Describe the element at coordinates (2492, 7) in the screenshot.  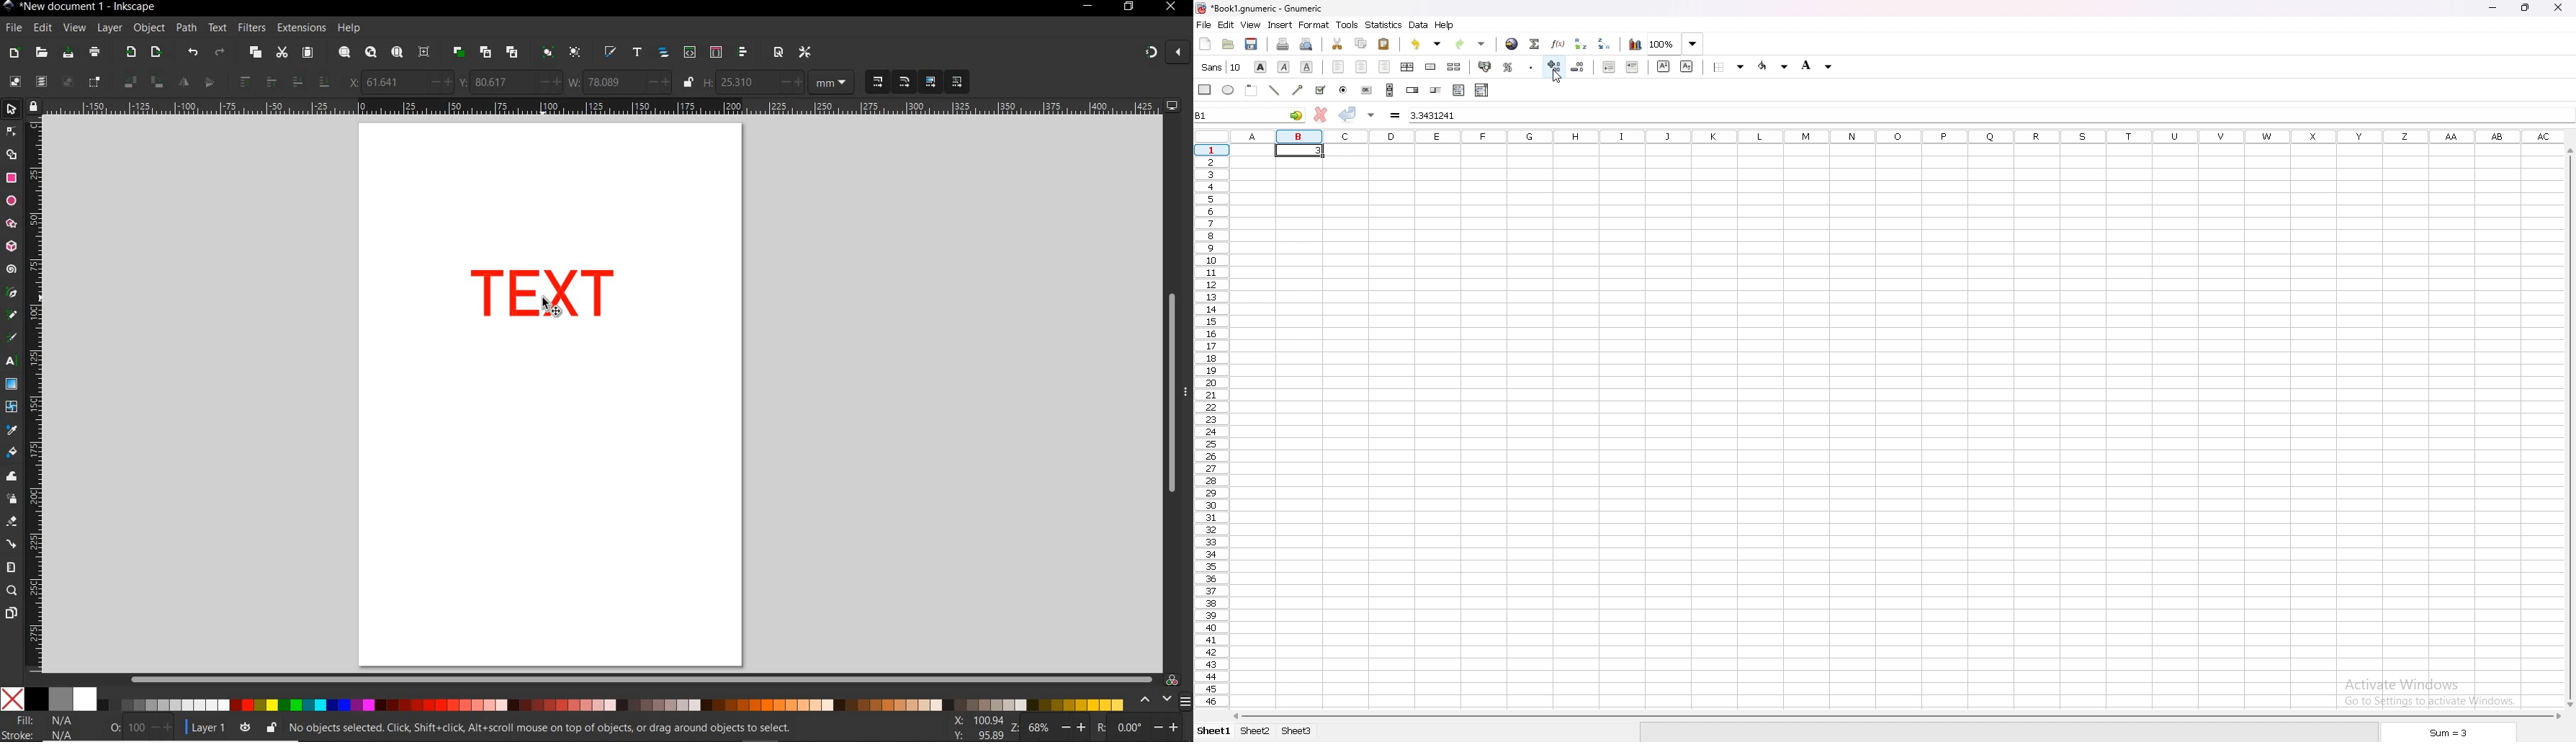
I see `minimize` at that location.